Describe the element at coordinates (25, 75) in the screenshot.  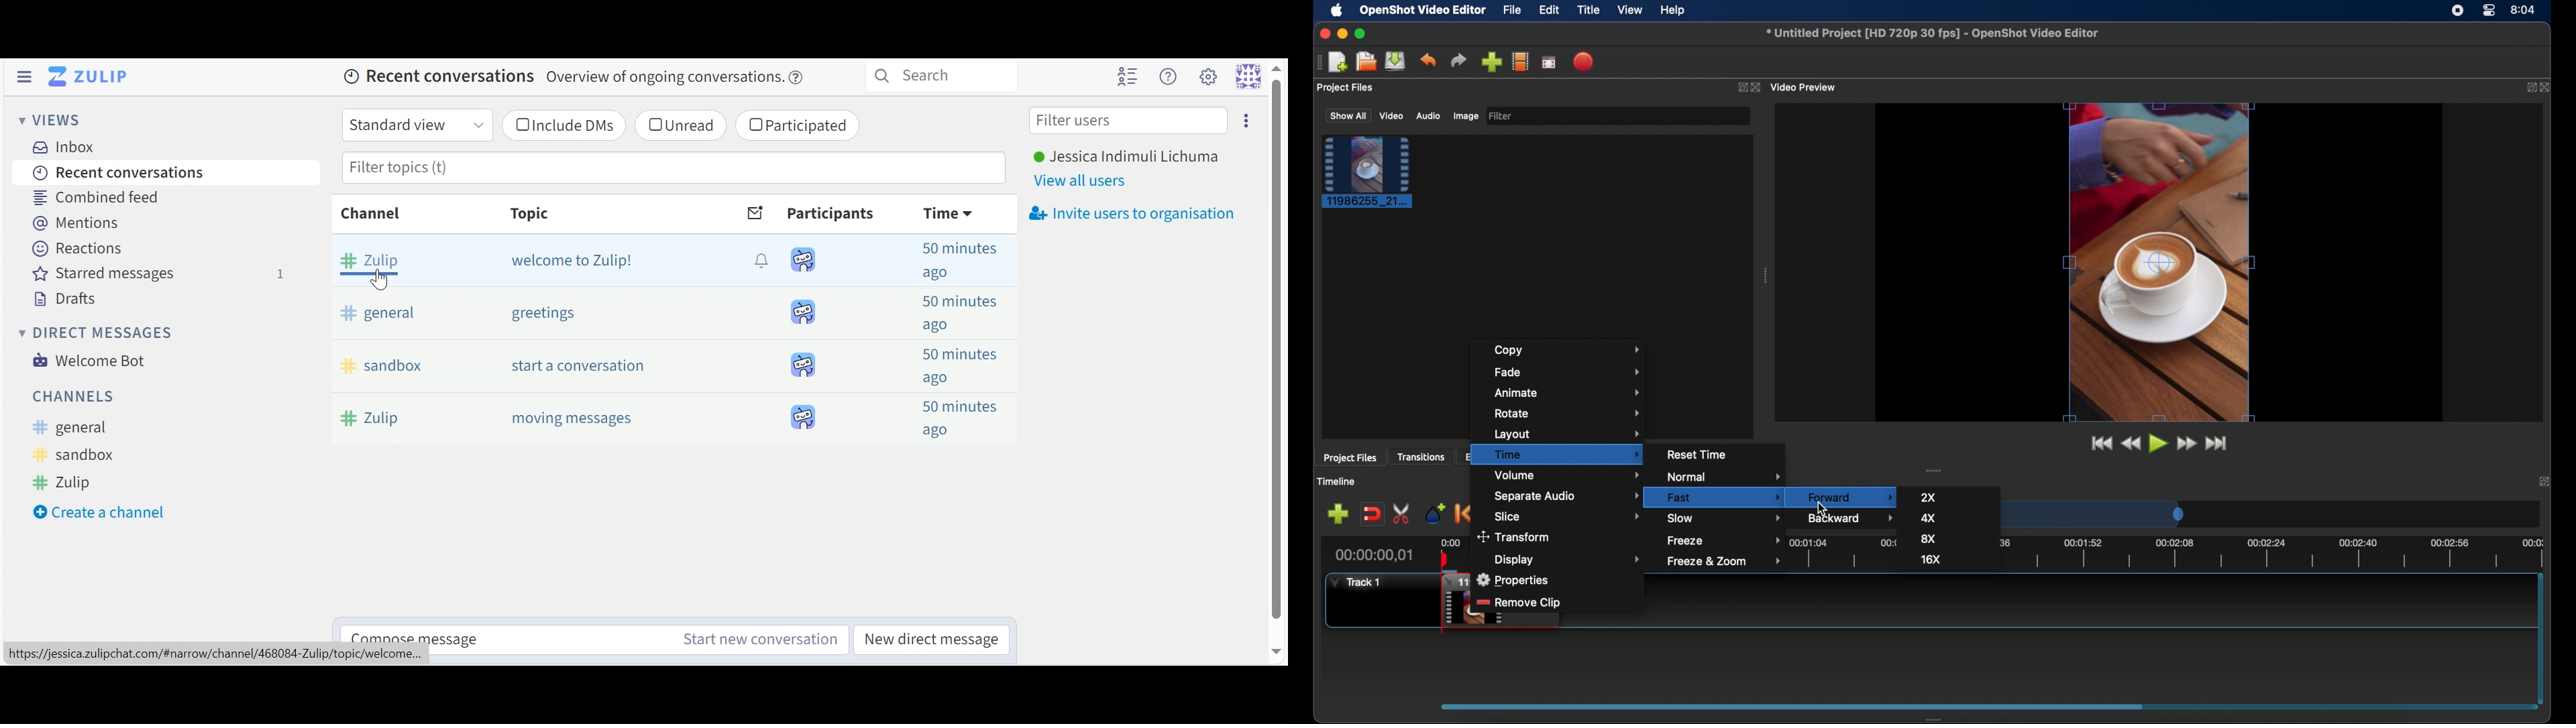
I see `Hide Sidebar` at that location.